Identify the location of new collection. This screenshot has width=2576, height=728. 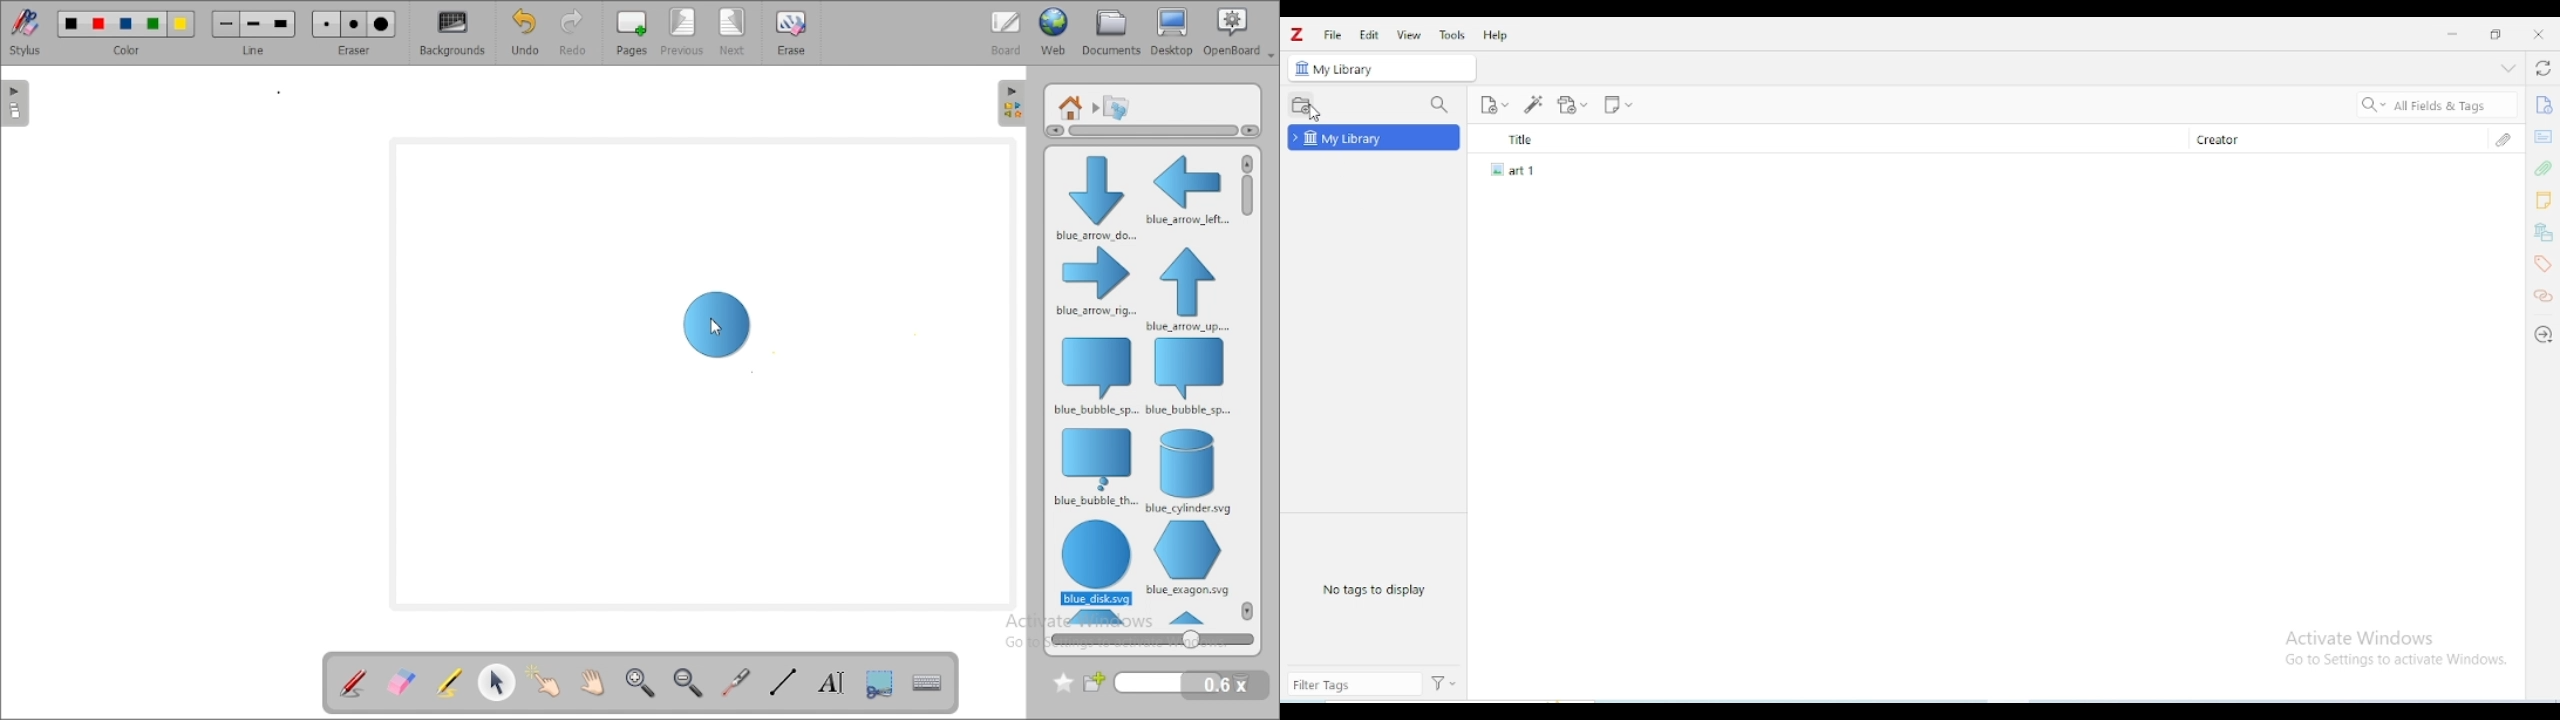
(1300, 103).